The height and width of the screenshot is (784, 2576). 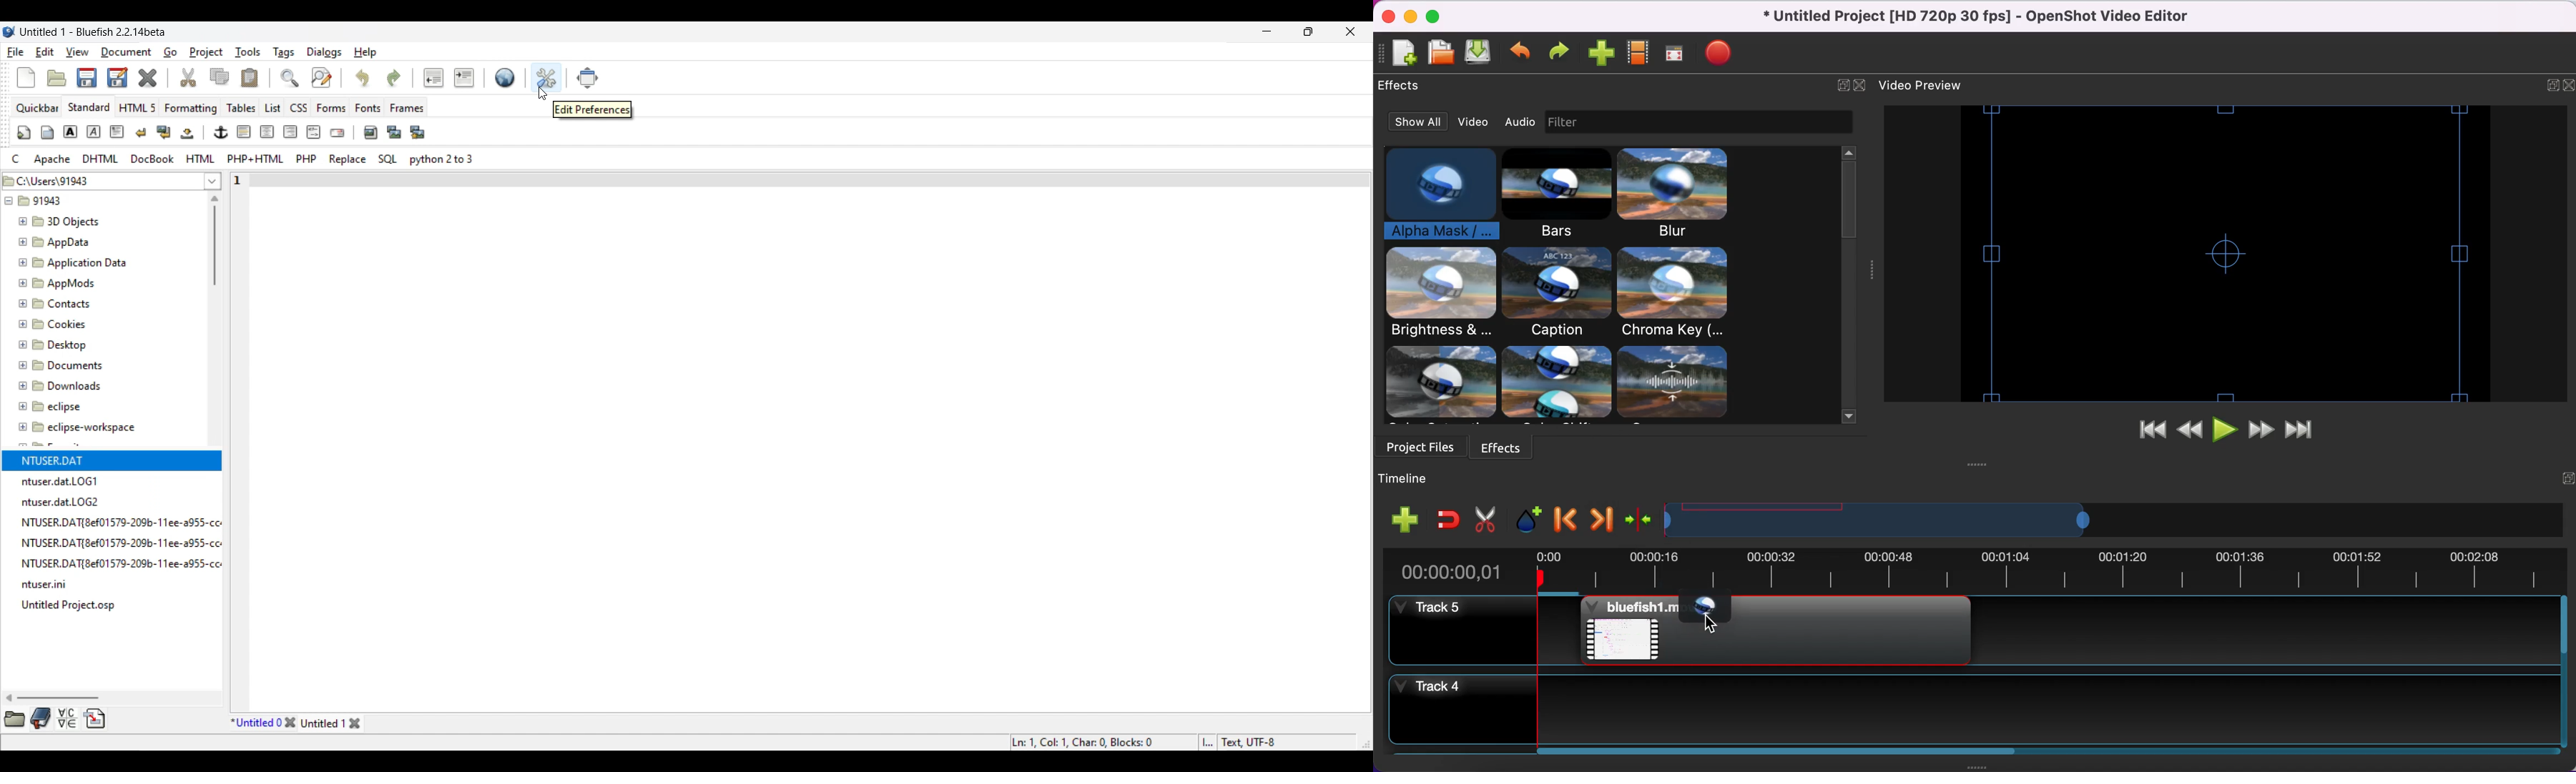 What do you see at coordinates (1677, 193) in the screenshot?
I see `blur` at bounding box center [1677, 193].